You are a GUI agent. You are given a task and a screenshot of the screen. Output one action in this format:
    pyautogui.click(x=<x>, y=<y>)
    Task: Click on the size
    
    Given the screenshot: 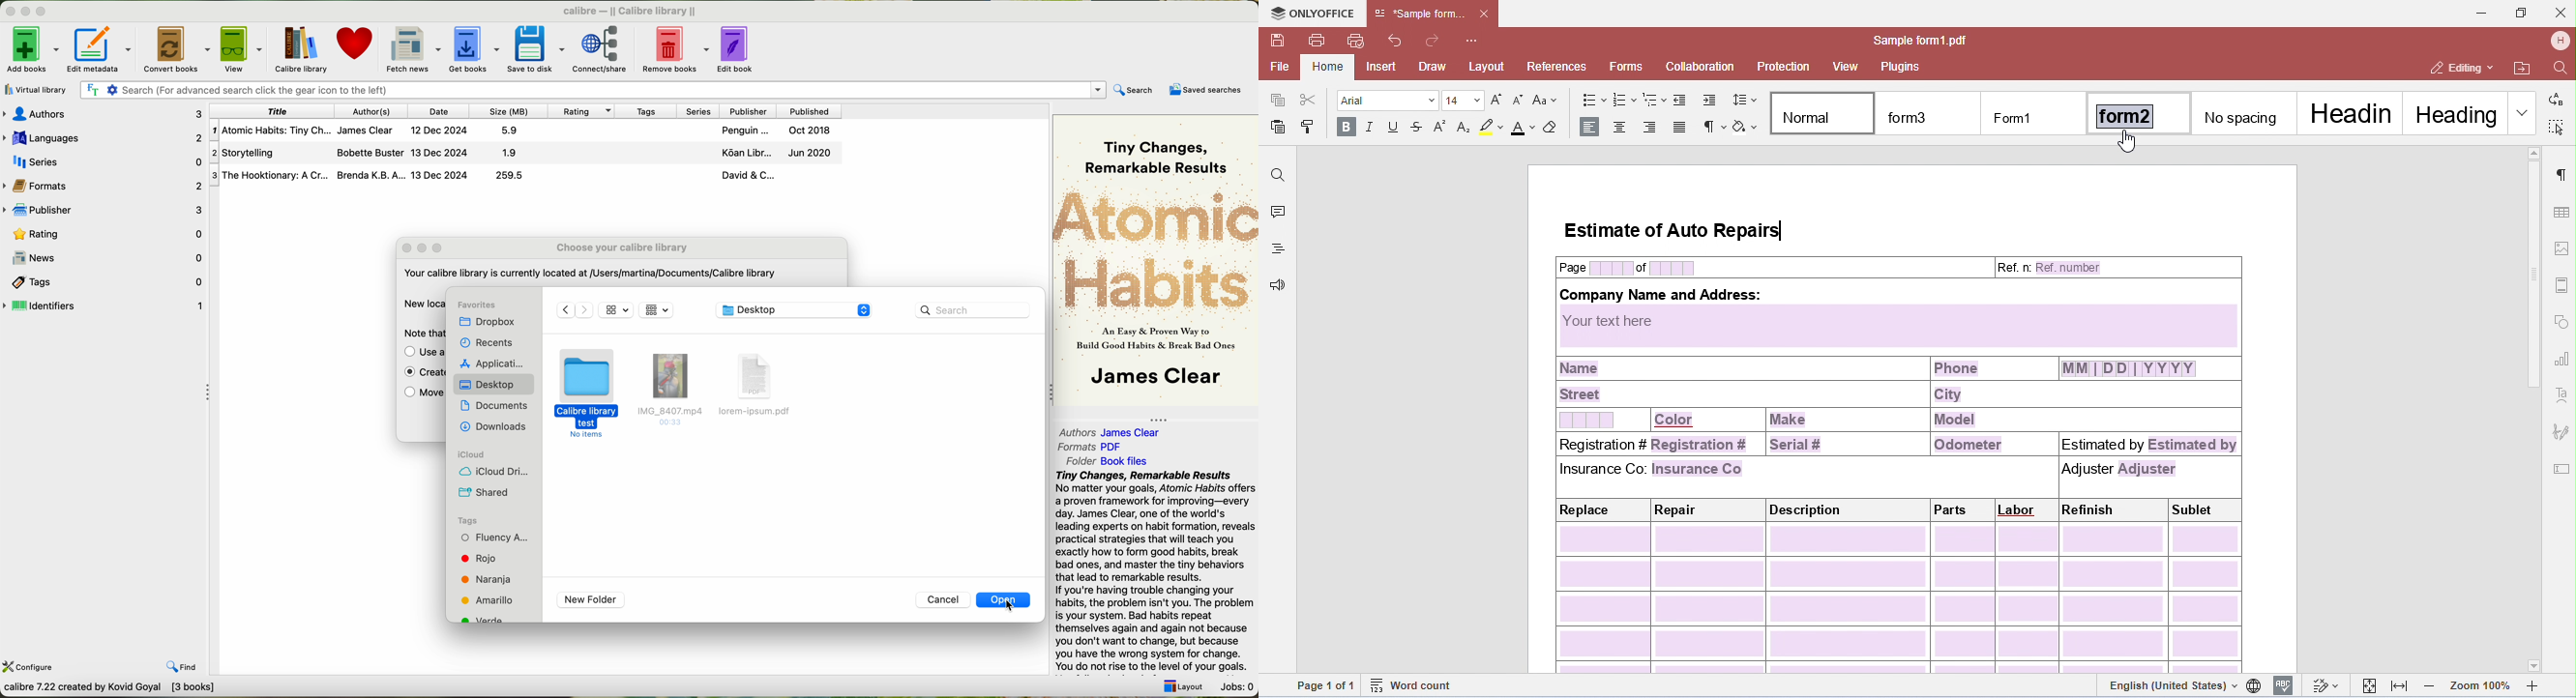 What is the action you would take?
    pyautogui.click(x=507, y=111)
    